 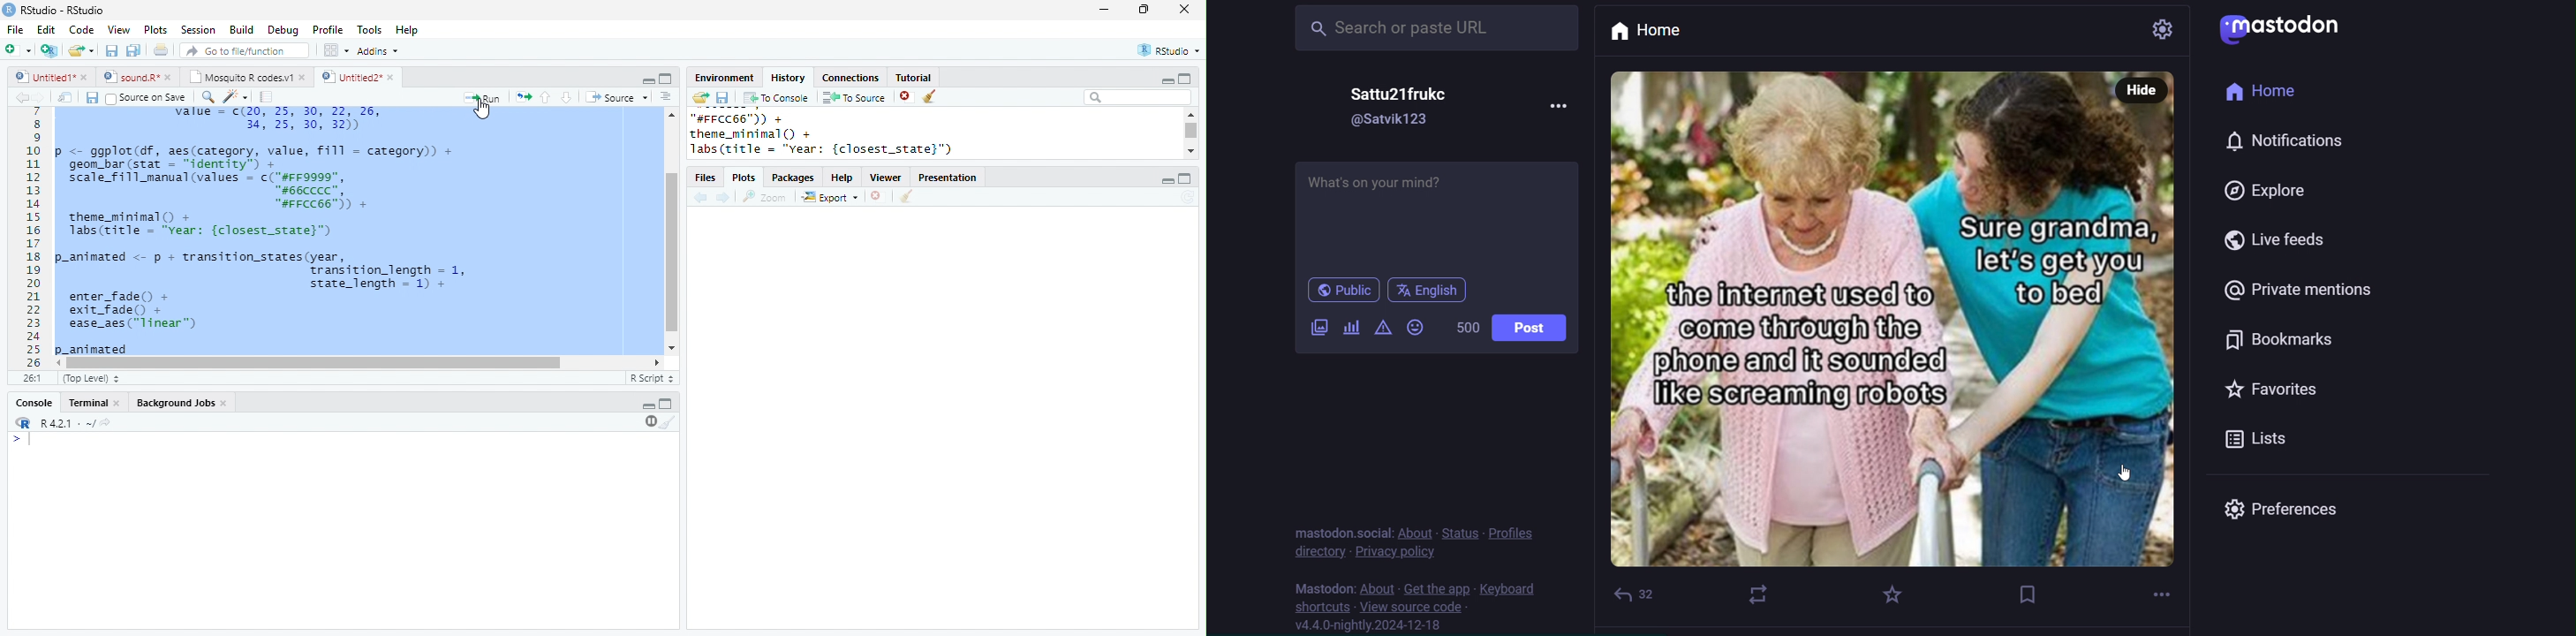 What do you see at coordinates (1463, 531) in the screenshot?
I see `status` at bounding box center [1463, 531].